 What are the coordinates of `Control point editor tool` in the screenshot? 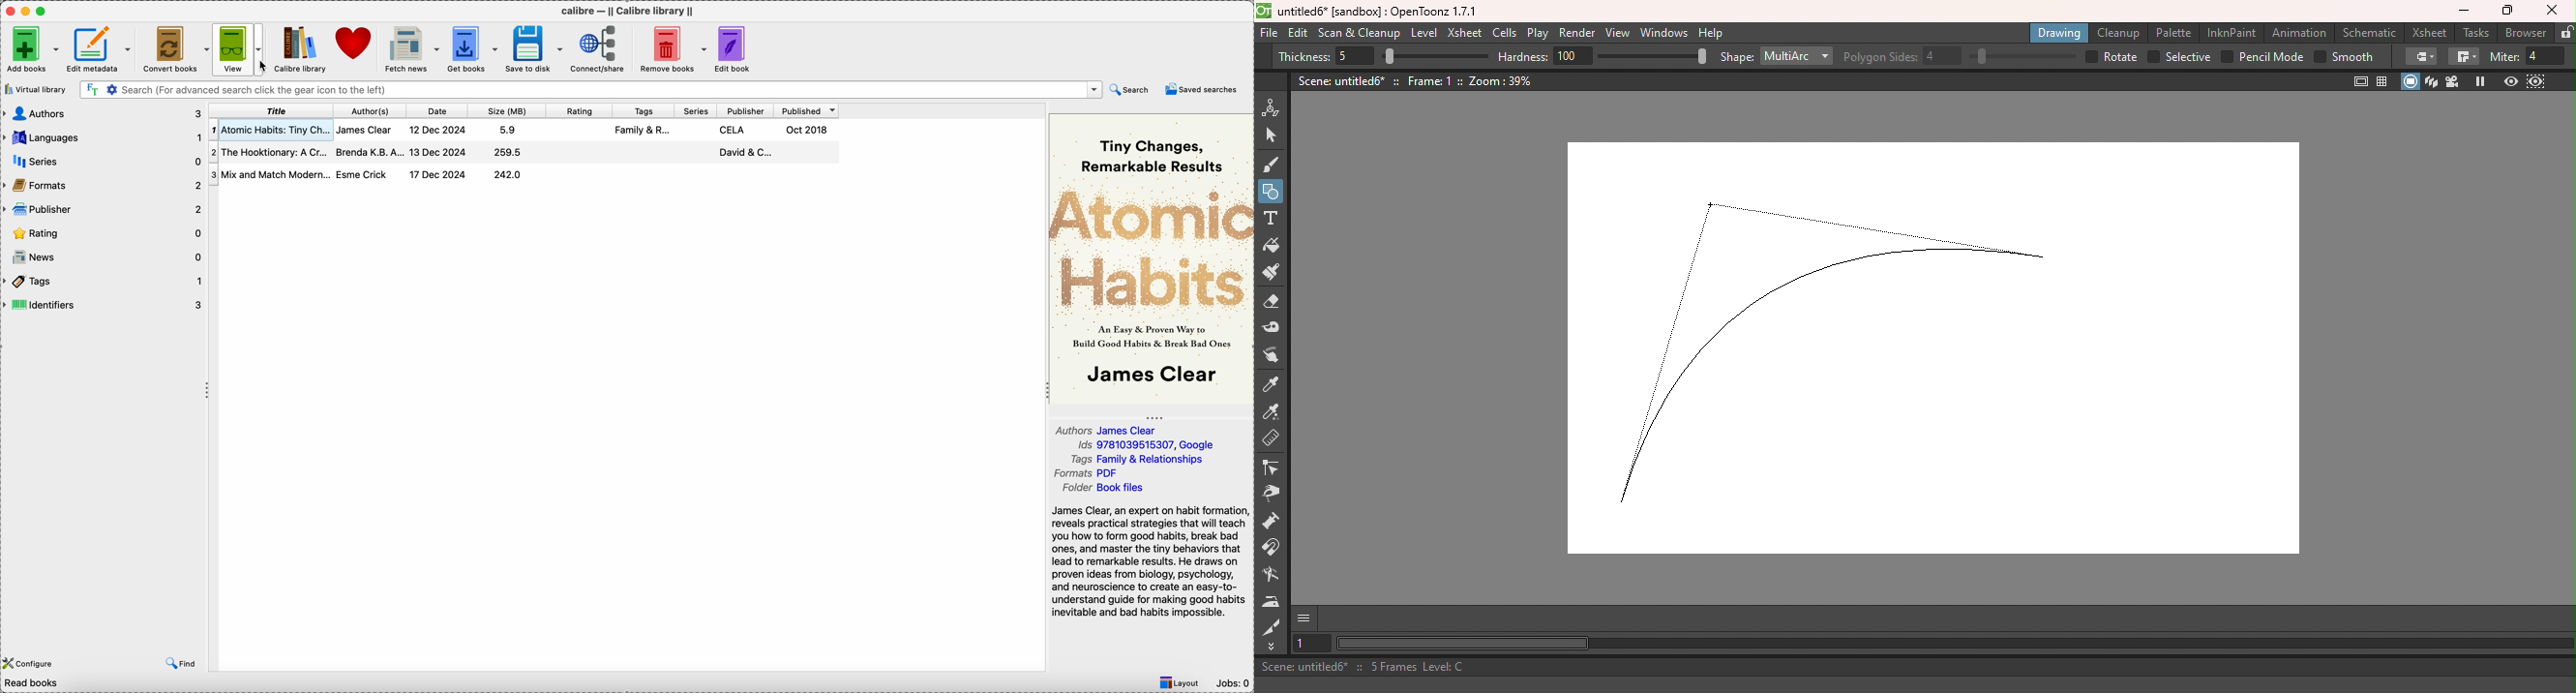 It's located at (1274, 469).